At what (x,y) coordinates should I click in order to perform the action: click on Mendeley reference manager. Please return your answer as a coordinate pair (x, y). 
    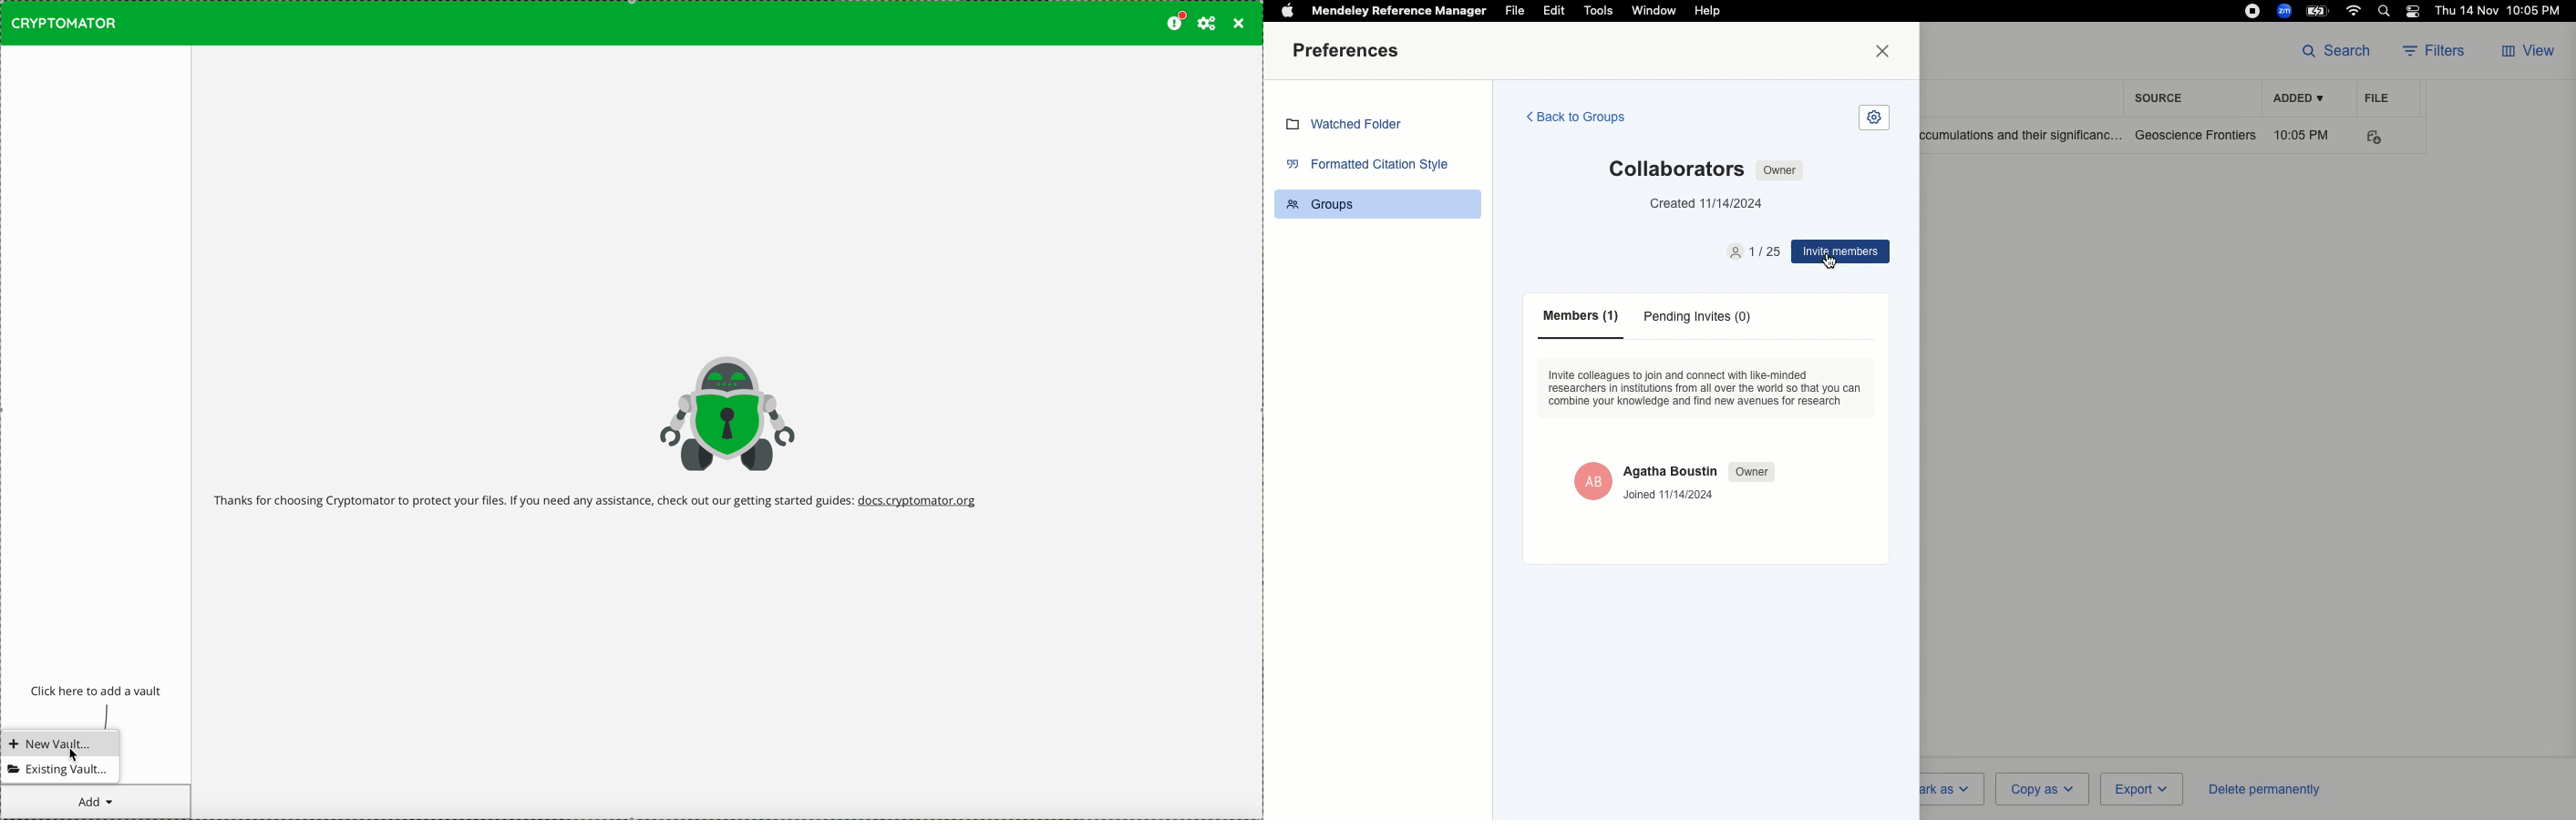
    Looking at the image, I should click on (1400, 11).